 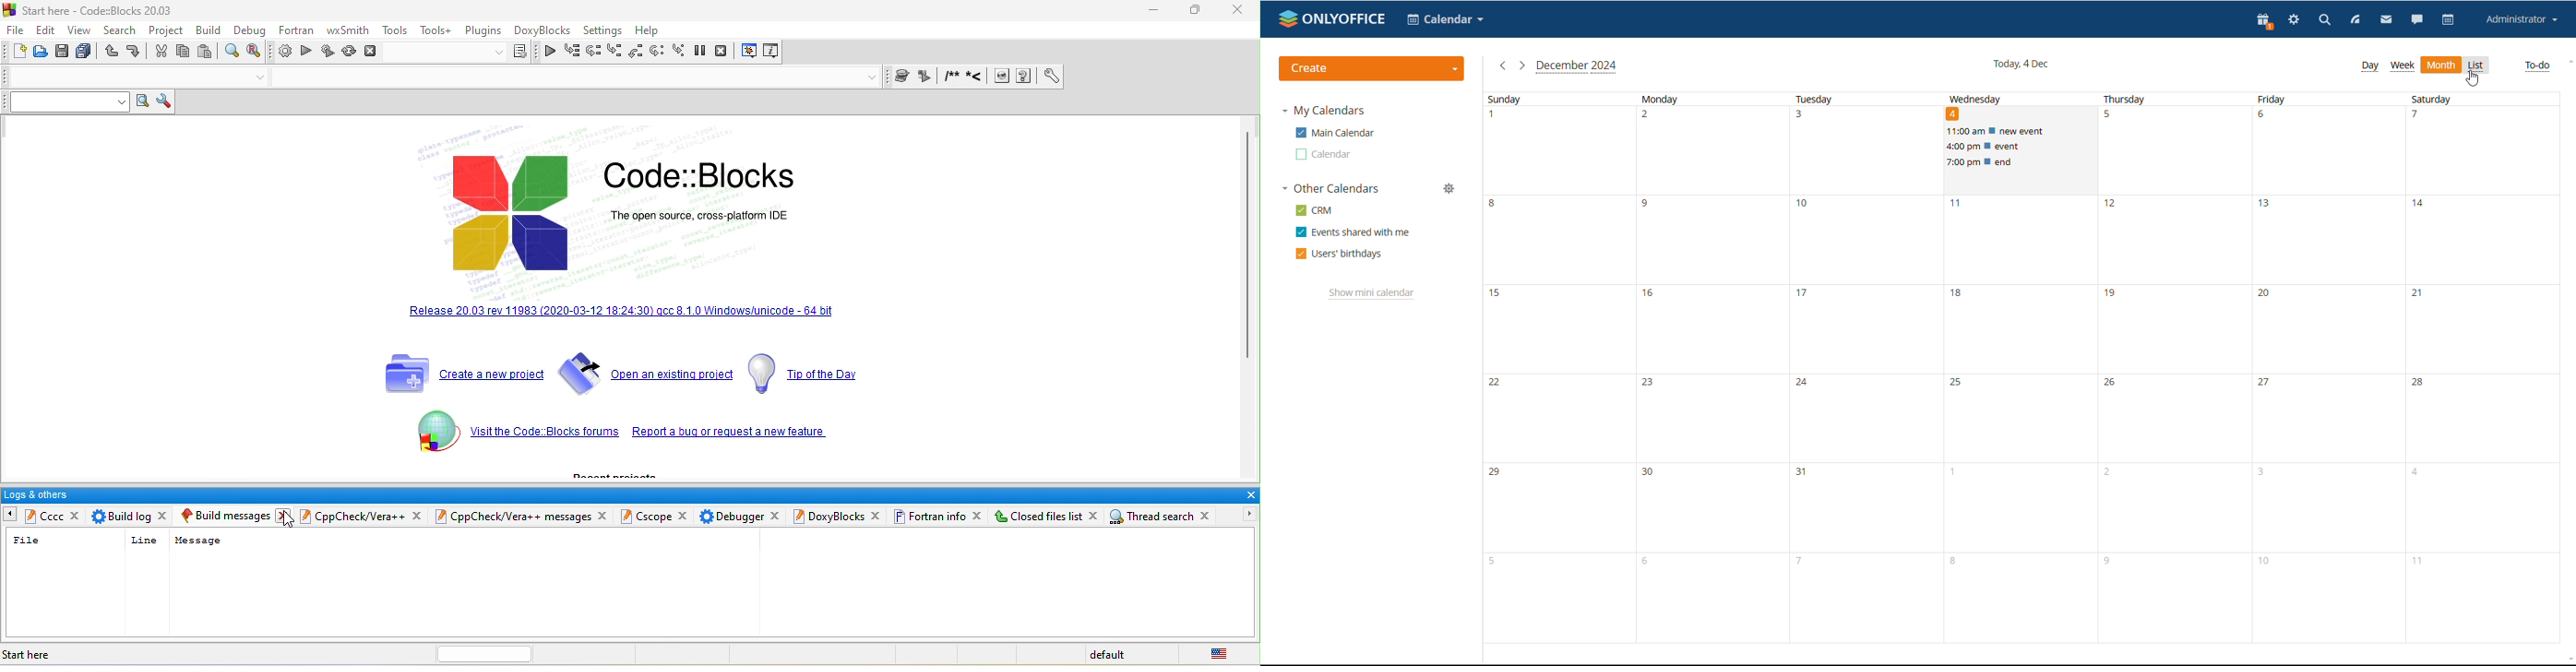 What do you see at coordinates (143, 540) in the screenshot?
I see `line` at bounding box center [143, 540].